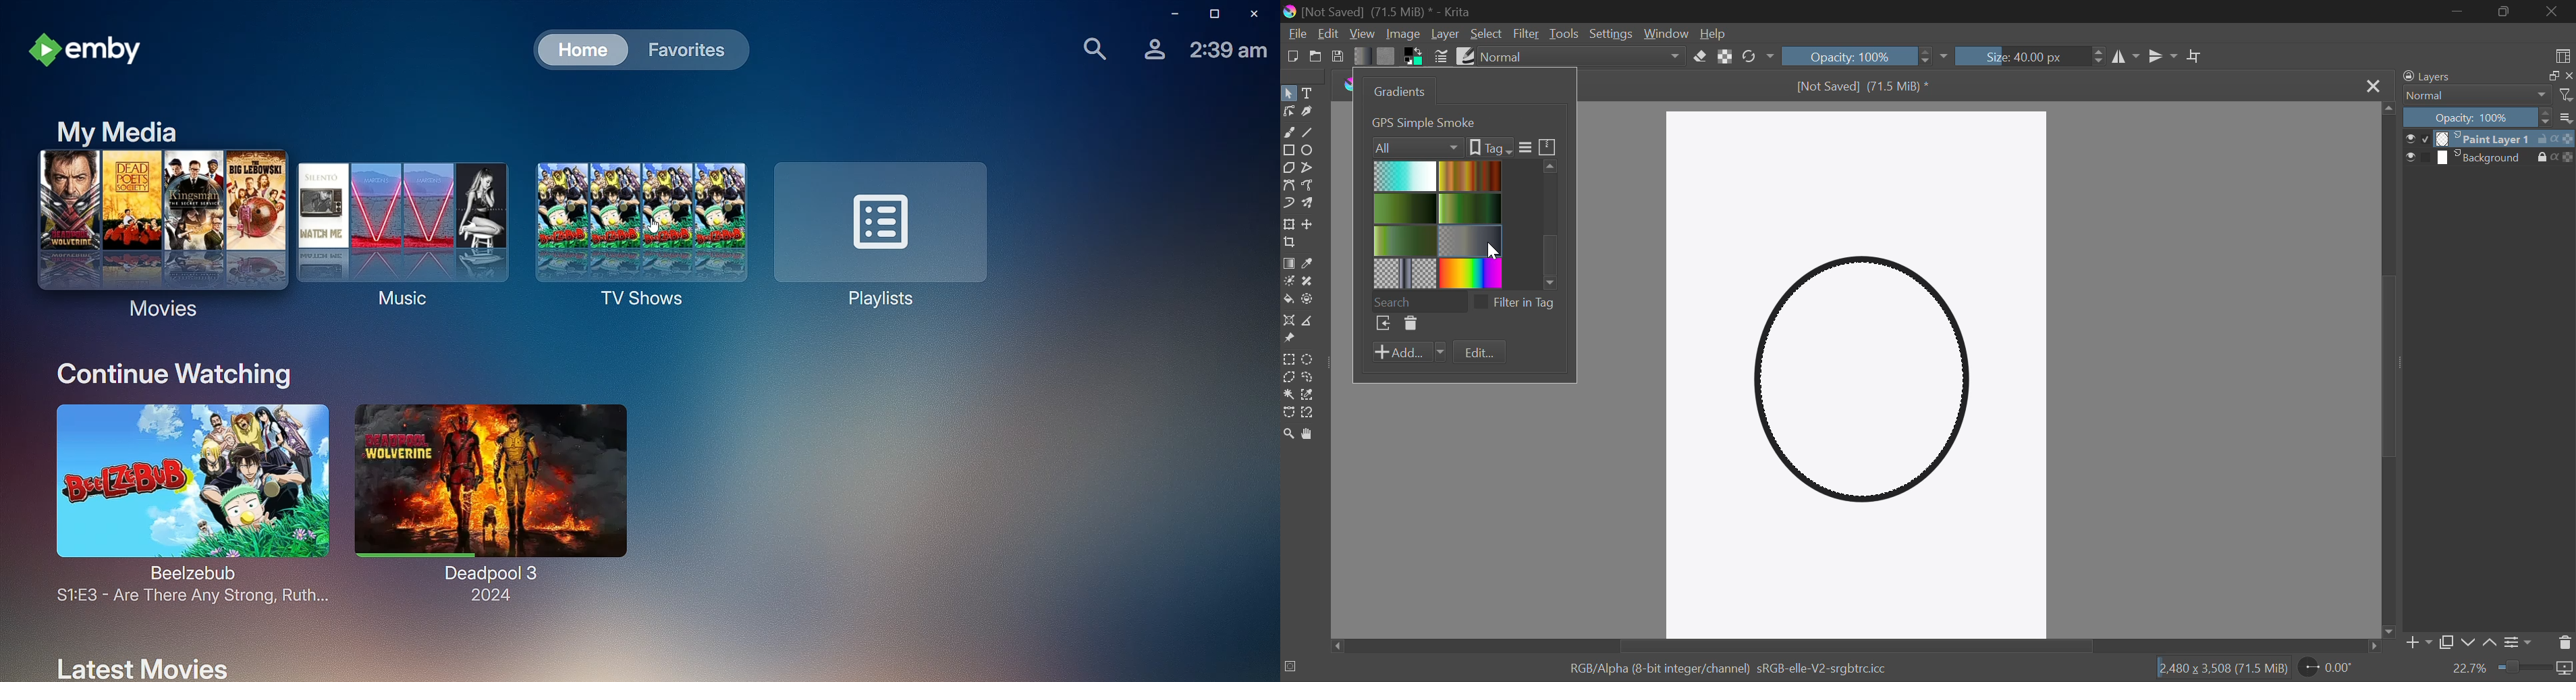 The height and width of the screenshot is (700, 2576). What do you see at coordinates (1549, 146) in the screenshot?
I see `icon` at bounding box center [1549, 146].